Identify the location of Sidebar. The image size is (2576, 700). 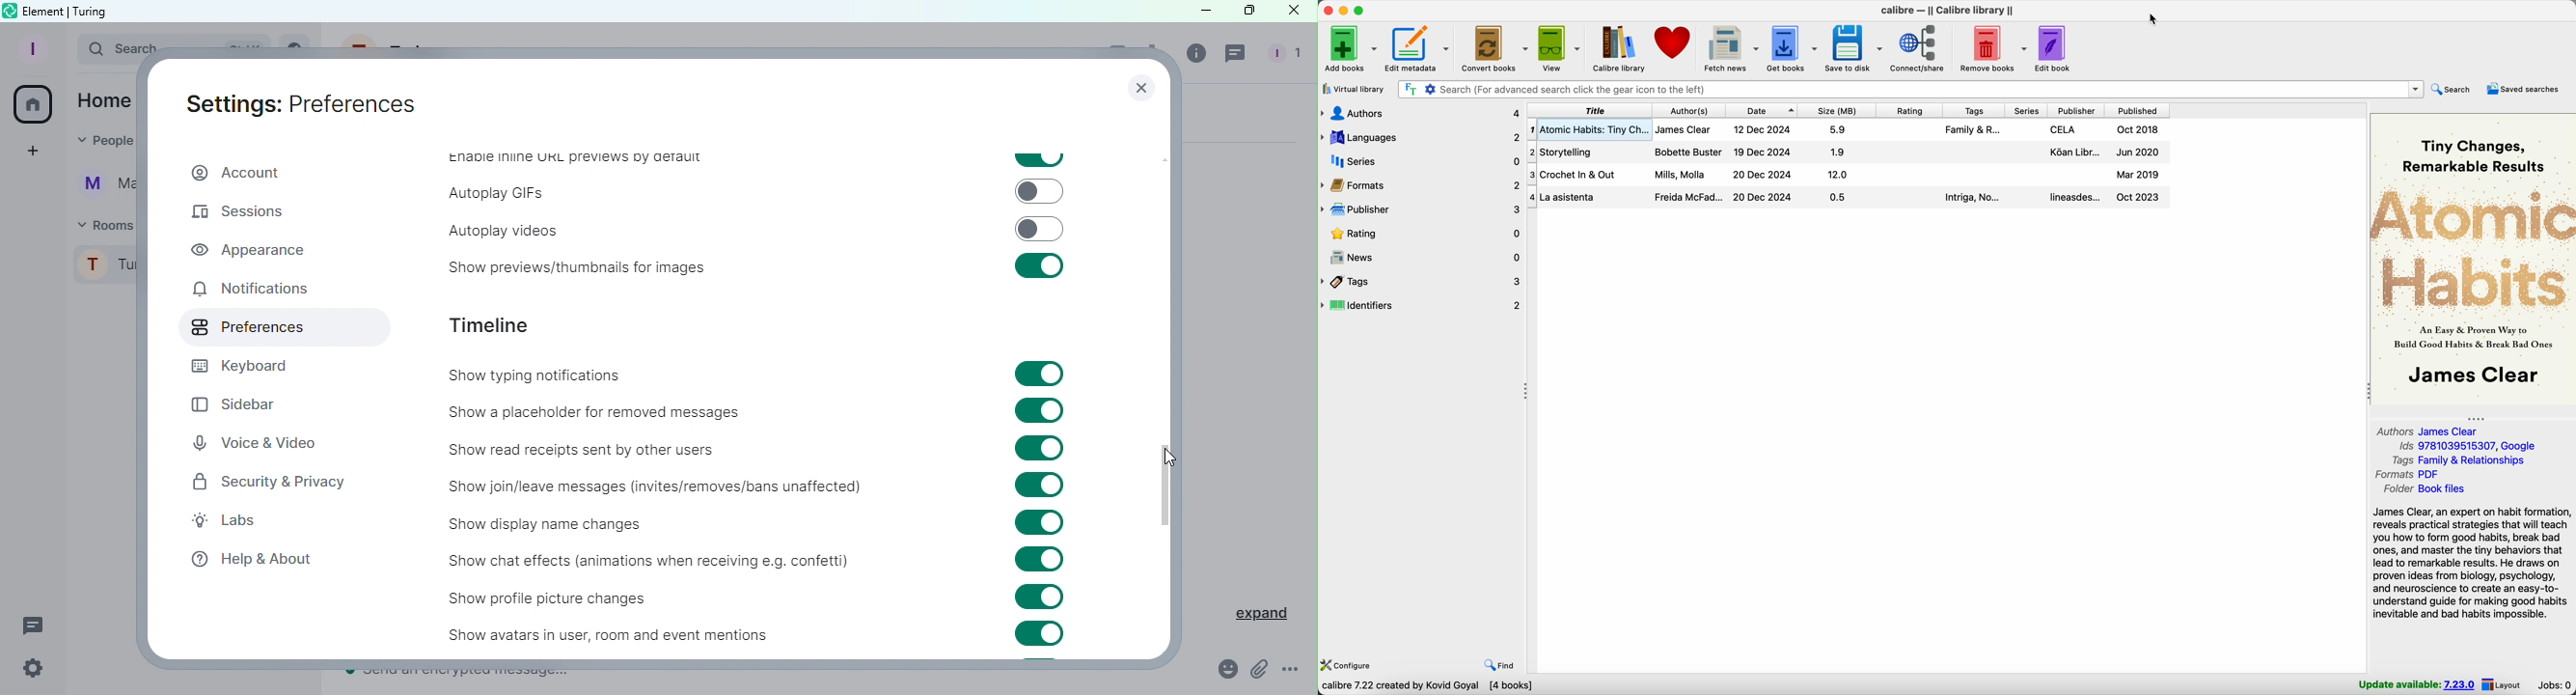
(248, 400).